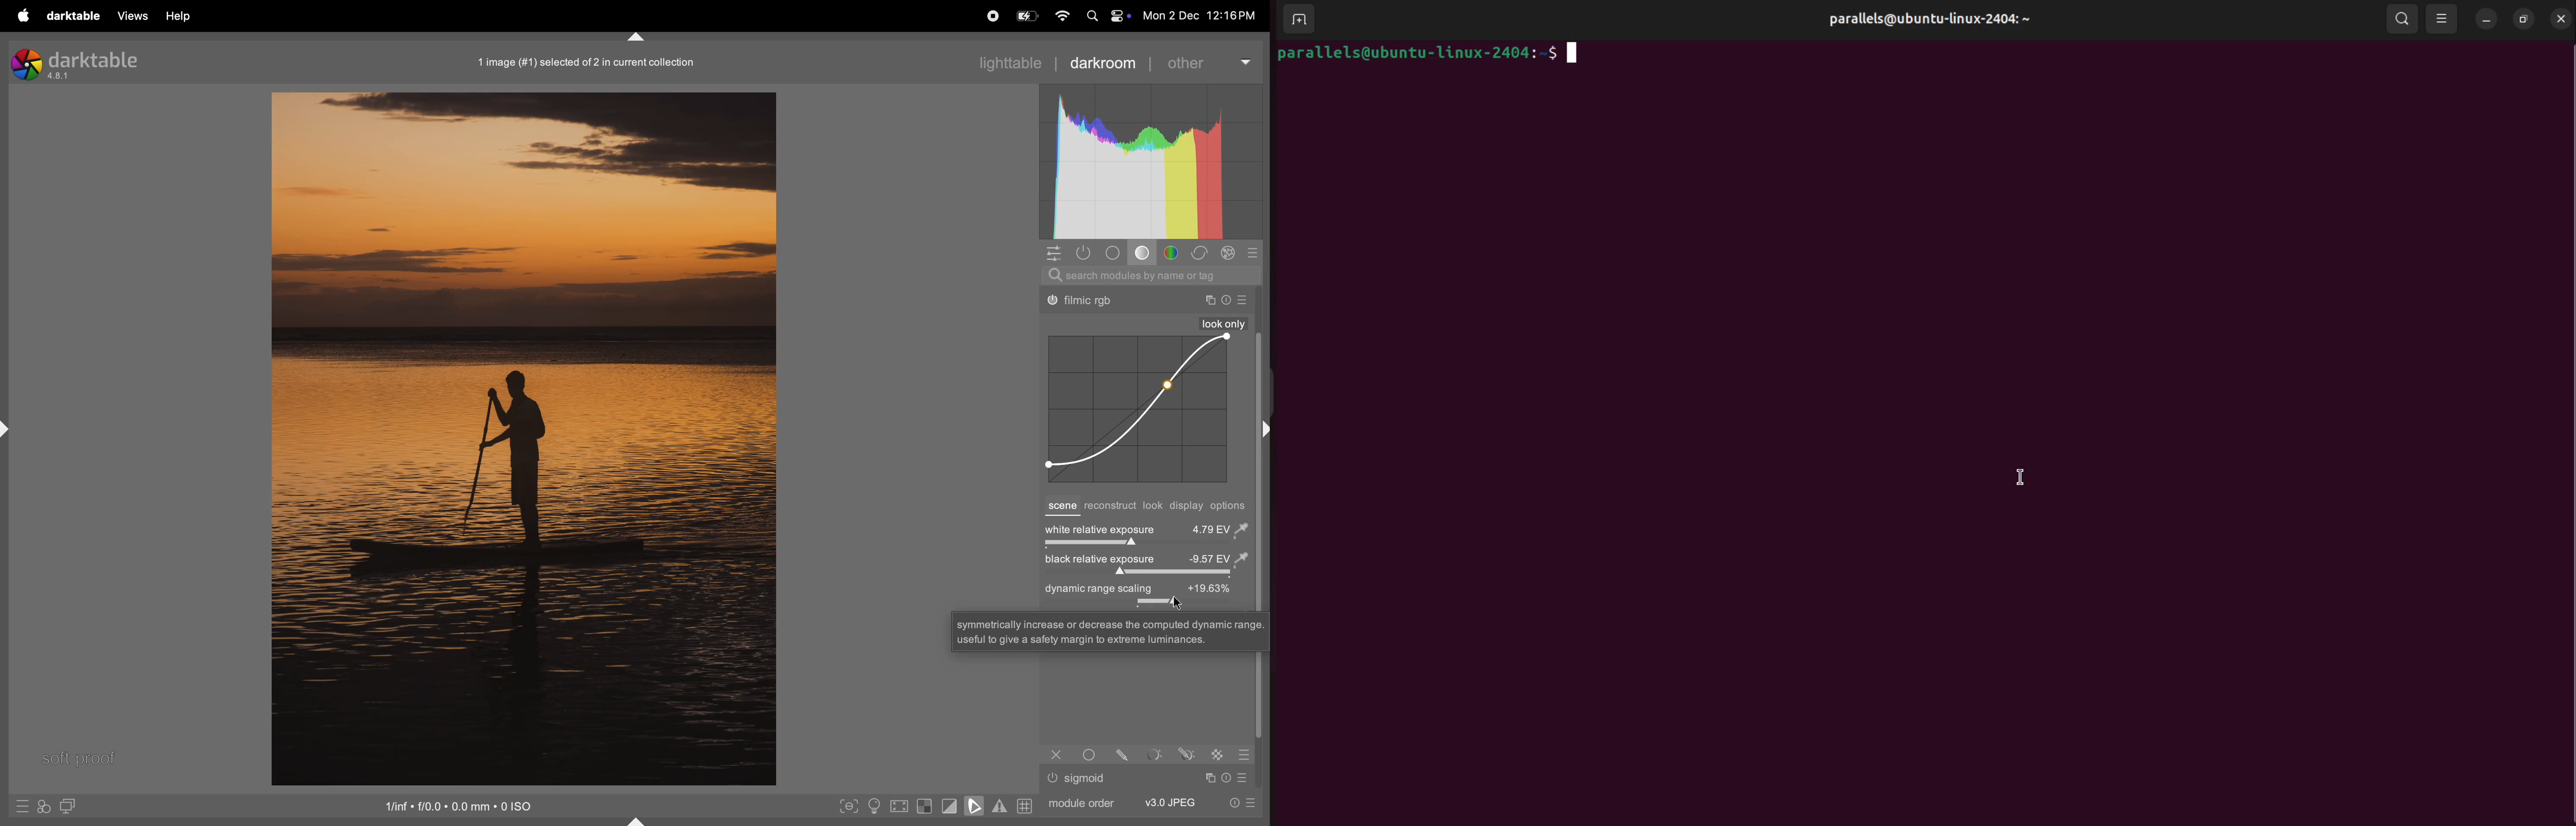 The height and width of the screenshot is (840, 2576). Describe the element at coordinates (1023, 805) in the screenshot. I see `grid` at that location.